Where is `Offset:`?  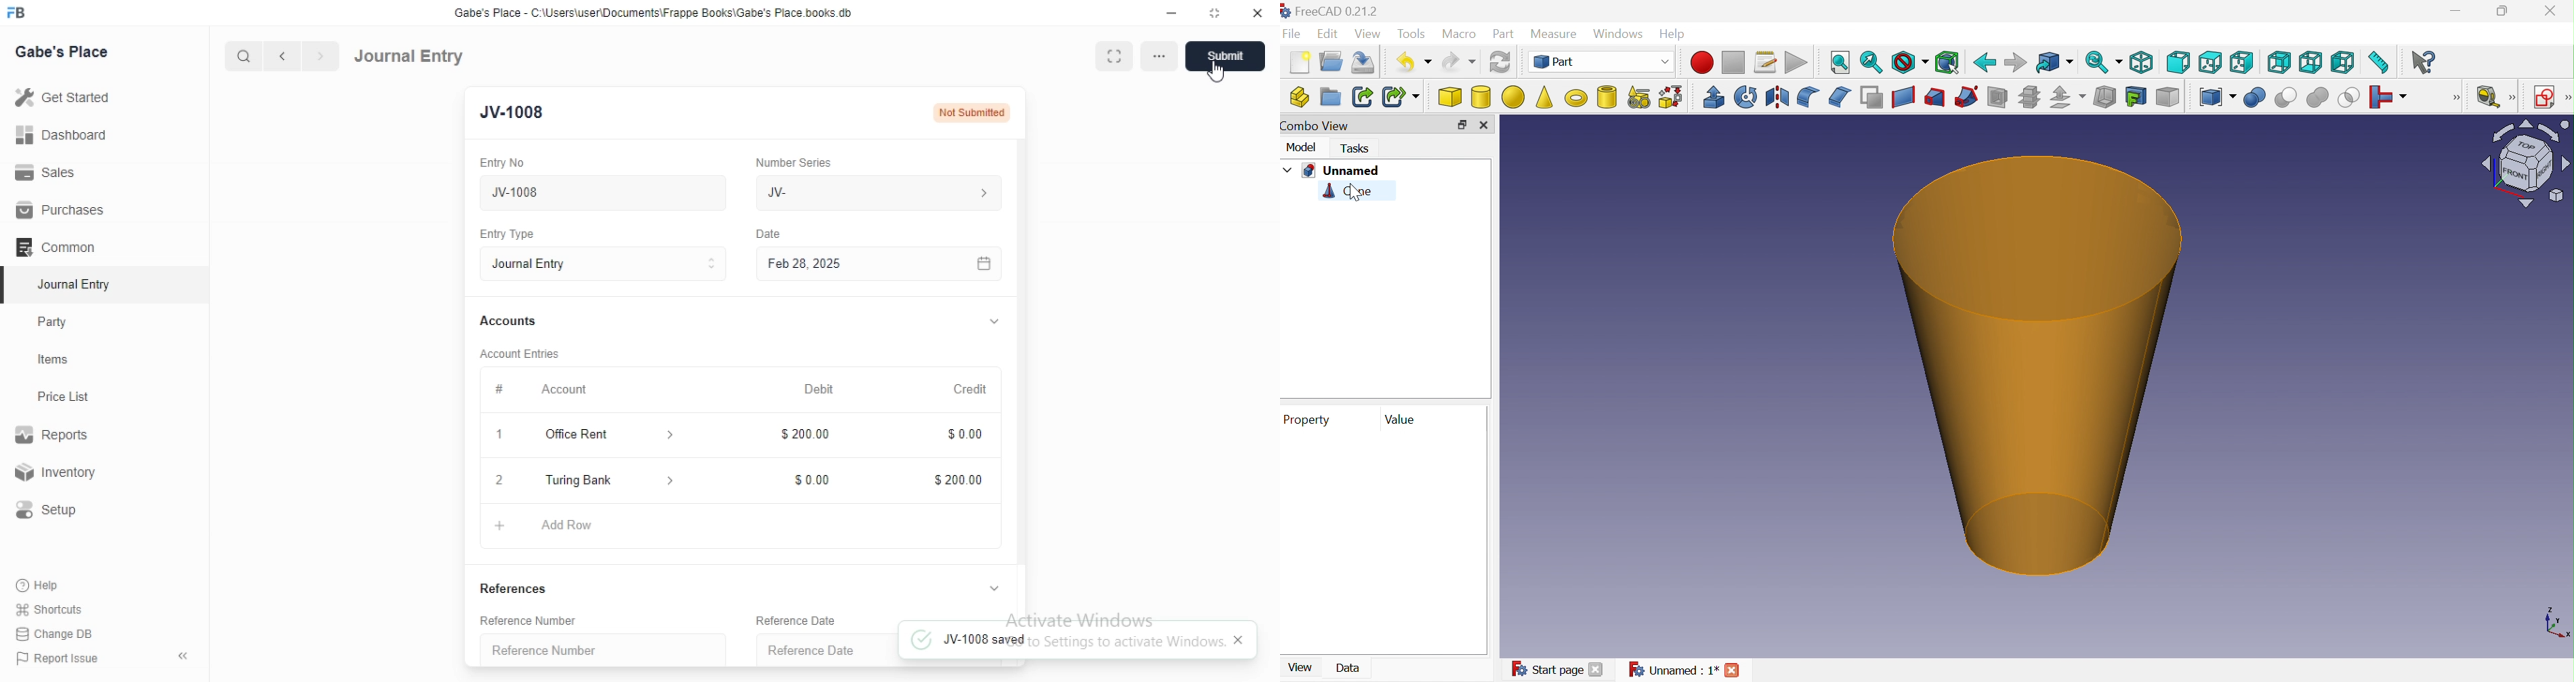
Offset: is located at coordinates (2066, 98).